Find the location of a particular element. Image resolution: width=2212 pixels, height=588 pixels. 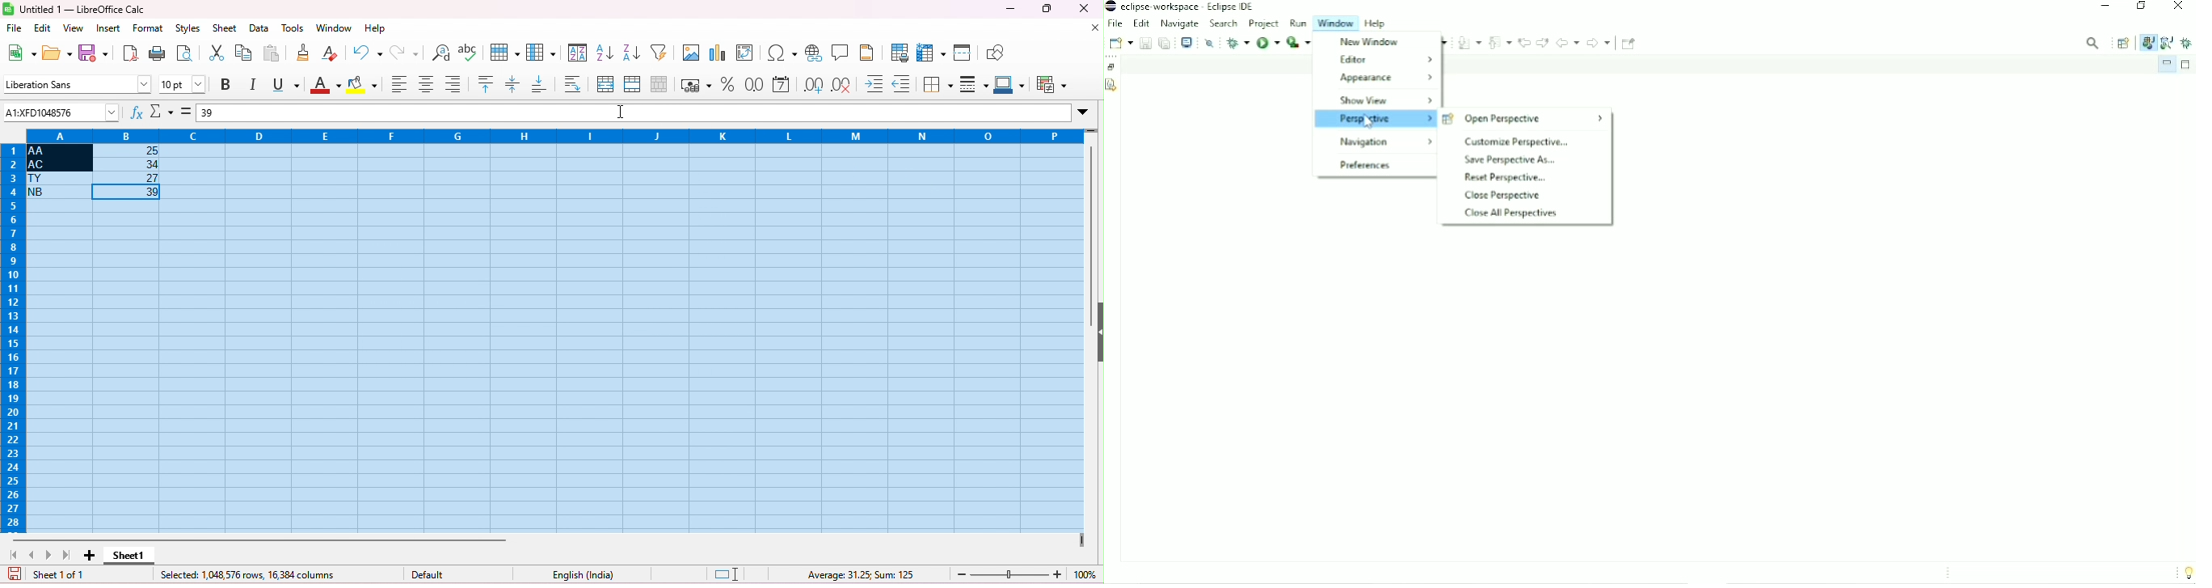

column is located at coordinates (541, 52).